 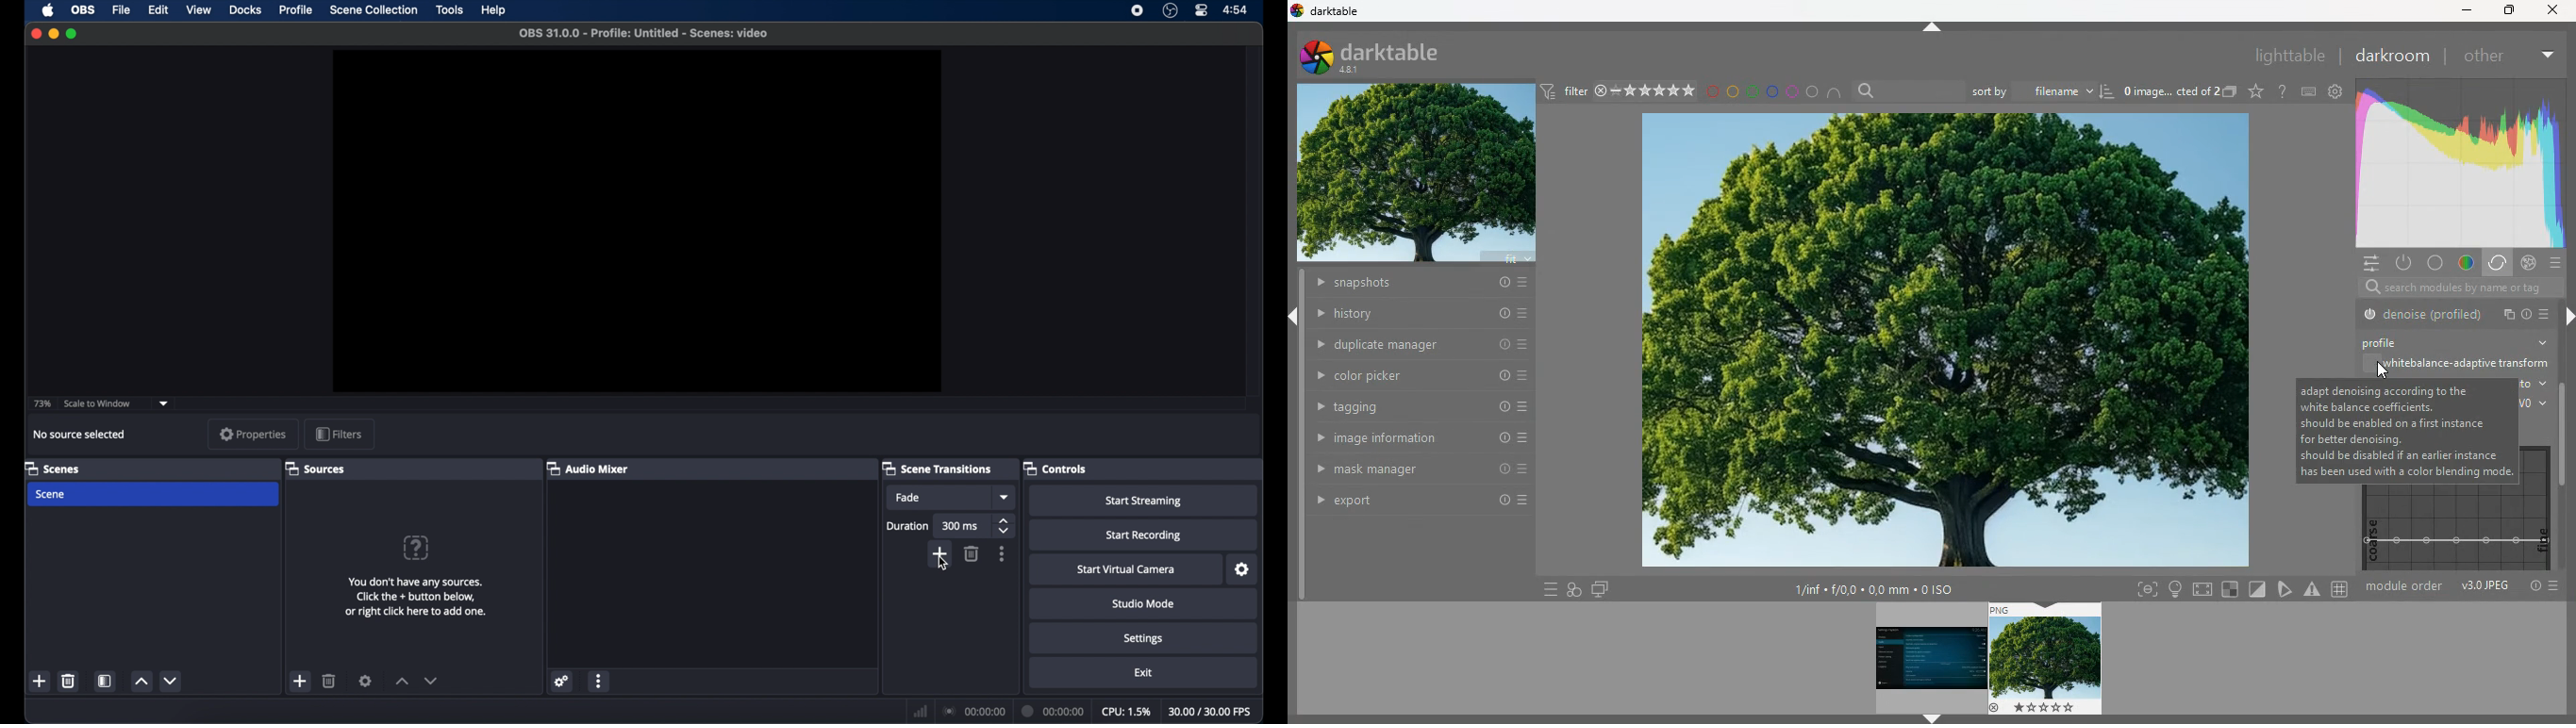 What do you see at coordinates (374, 10) in the screenshot?
I see `scene collection` at bounding box center [374, 10].